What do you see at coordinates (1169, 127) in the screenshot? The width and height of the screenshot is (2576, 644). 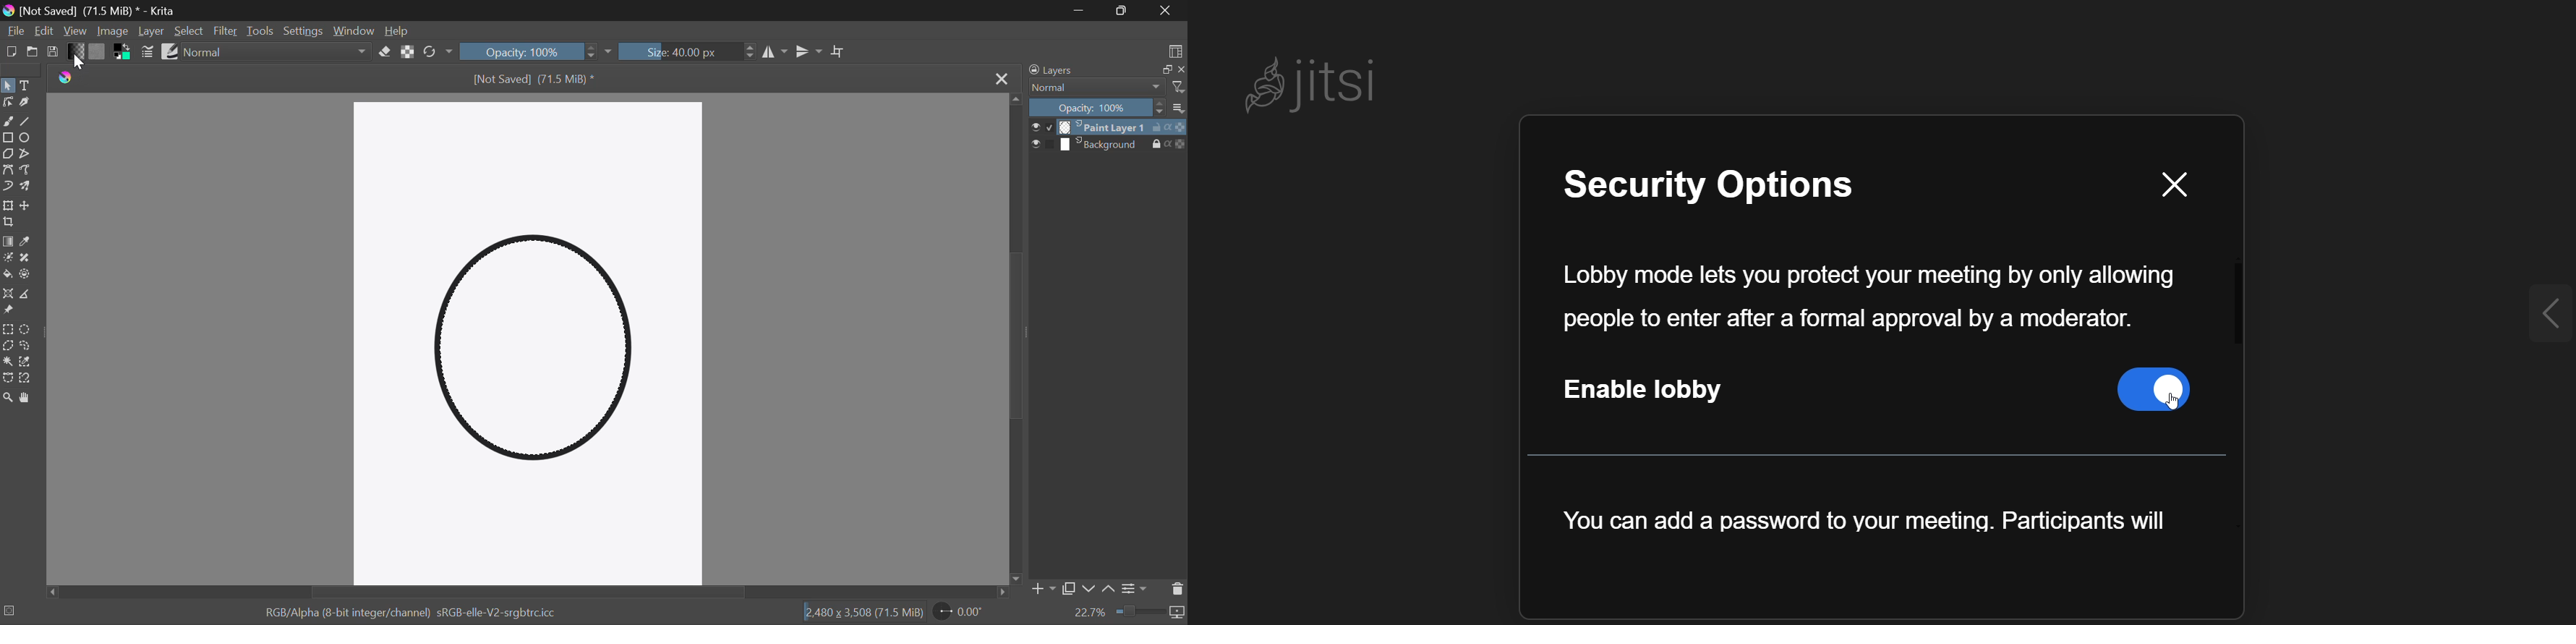 I see `actions` at bounding box center [1169, 127].